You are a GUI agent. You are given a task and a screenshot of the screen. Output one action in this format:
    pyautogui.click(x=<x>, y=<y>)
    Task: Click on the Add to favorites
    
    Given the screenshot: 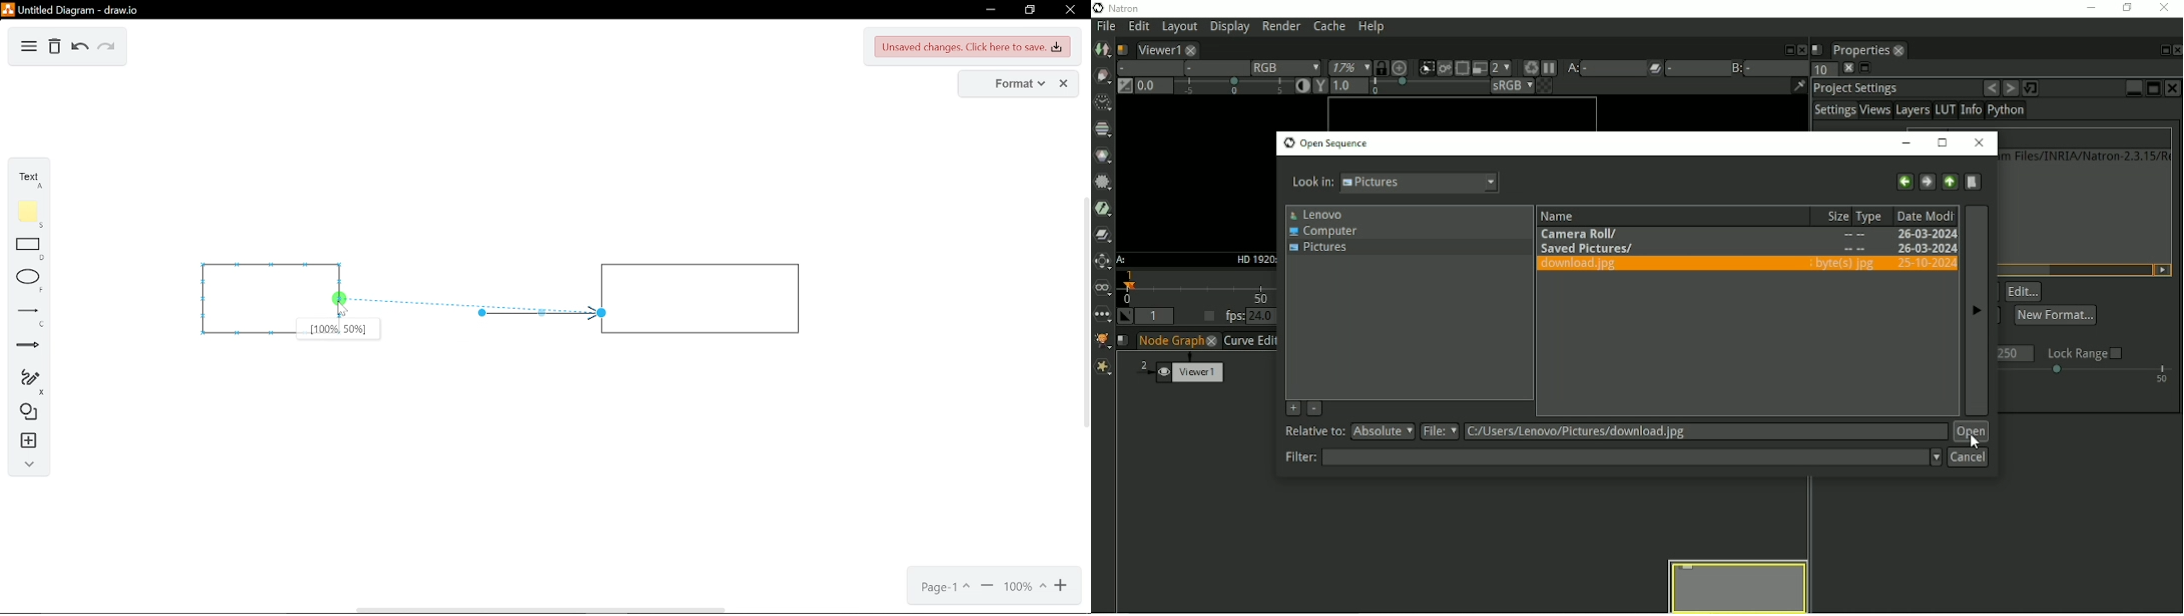 What is the action you would take?
    pyautogui.click(x=1292, y=408)
    